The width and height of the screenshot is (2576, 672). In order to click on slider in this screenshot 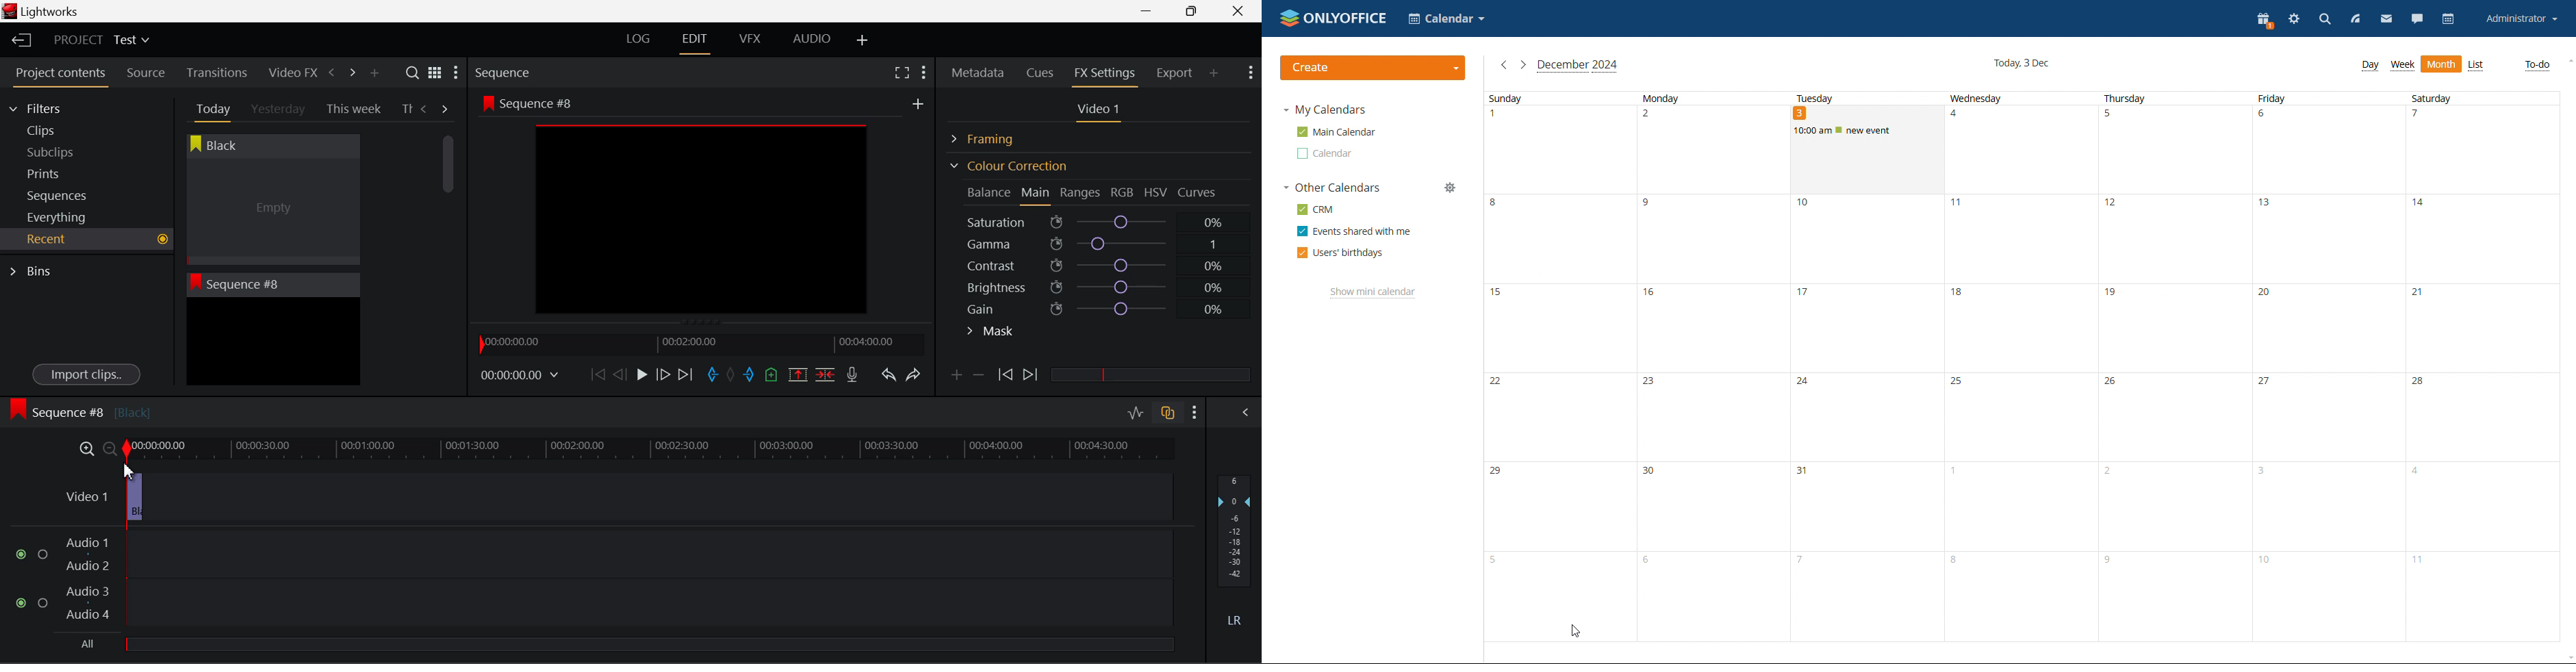, I will do `click(1151, 374)`.